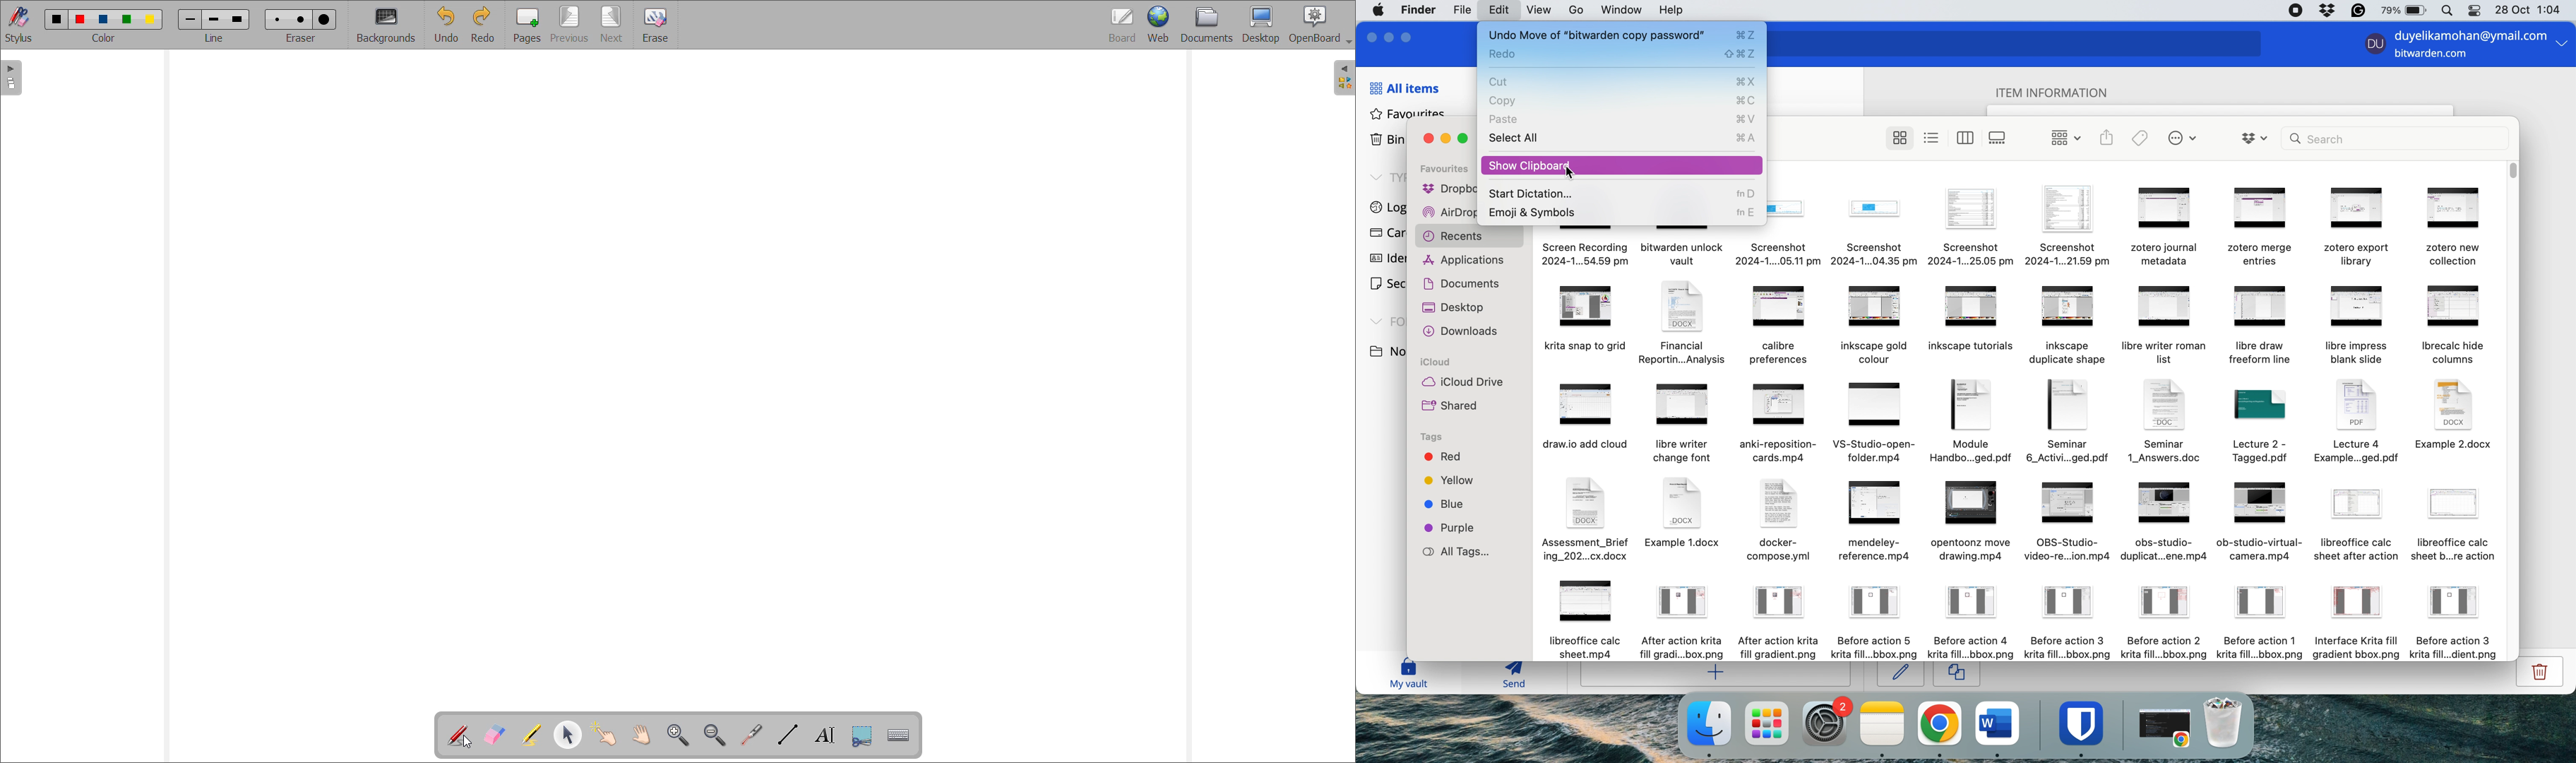  I want to click on copy, so click(1620, 100).